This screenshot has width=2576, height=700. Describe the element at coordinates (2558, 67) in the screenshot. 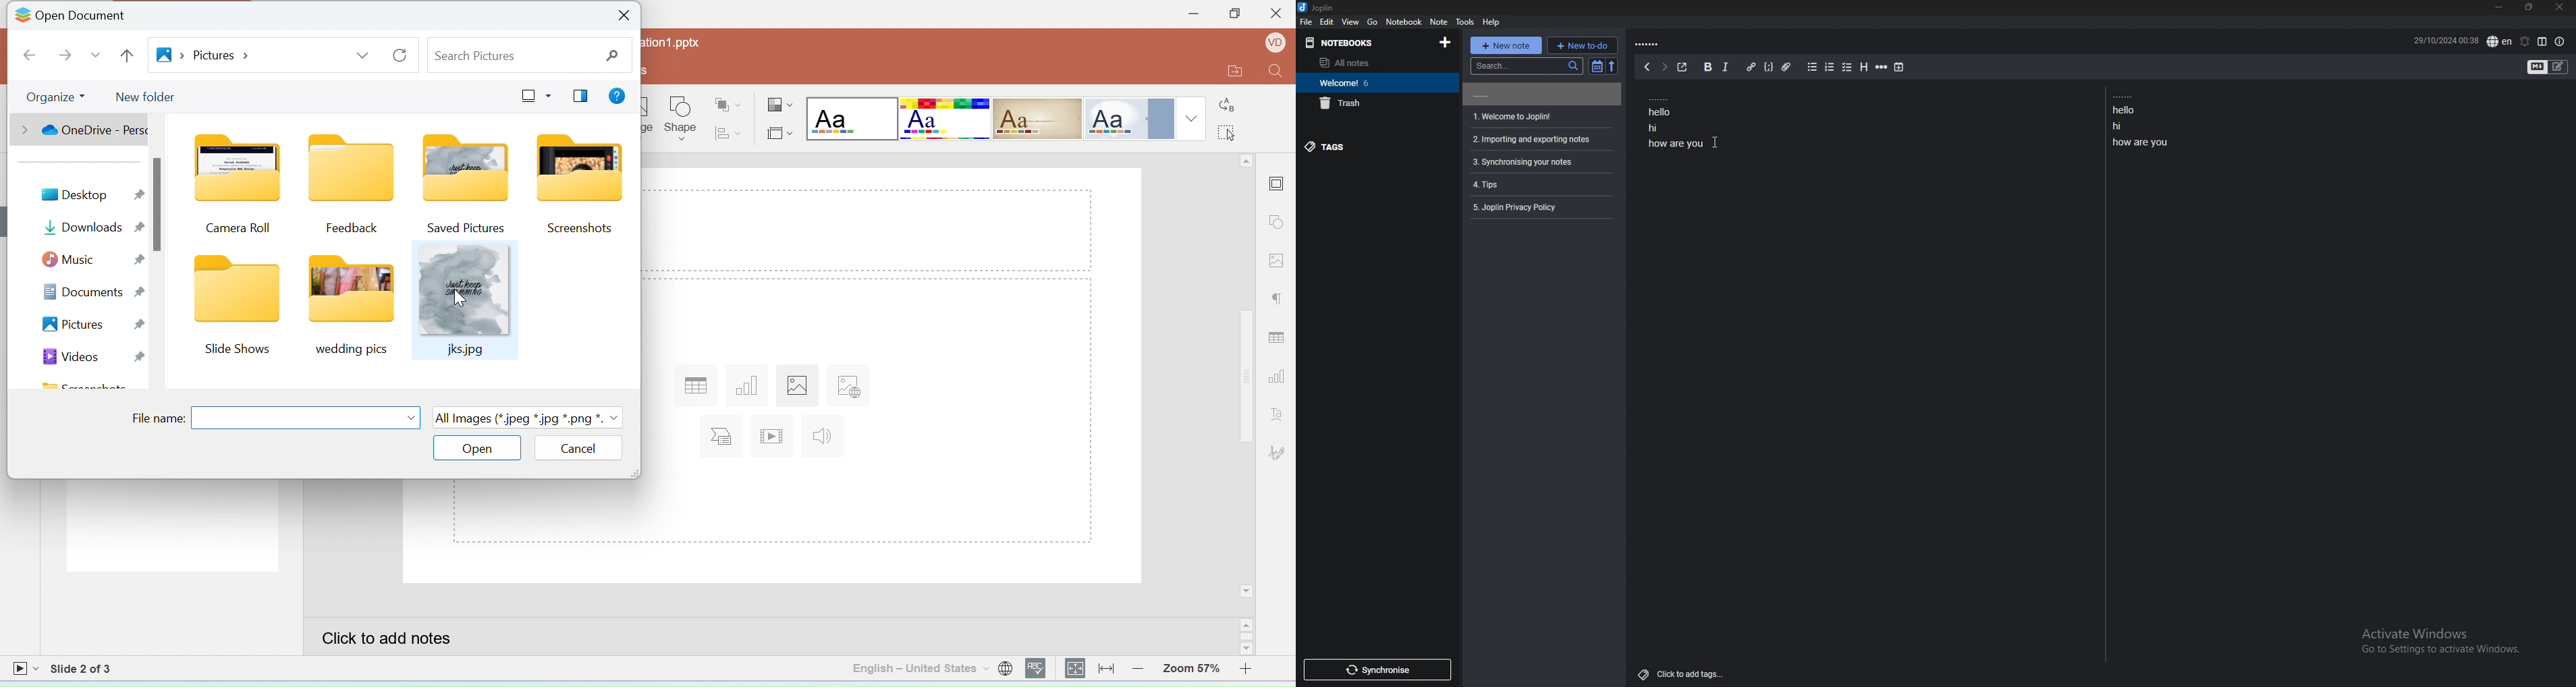

I see `toggle editors` at that location.